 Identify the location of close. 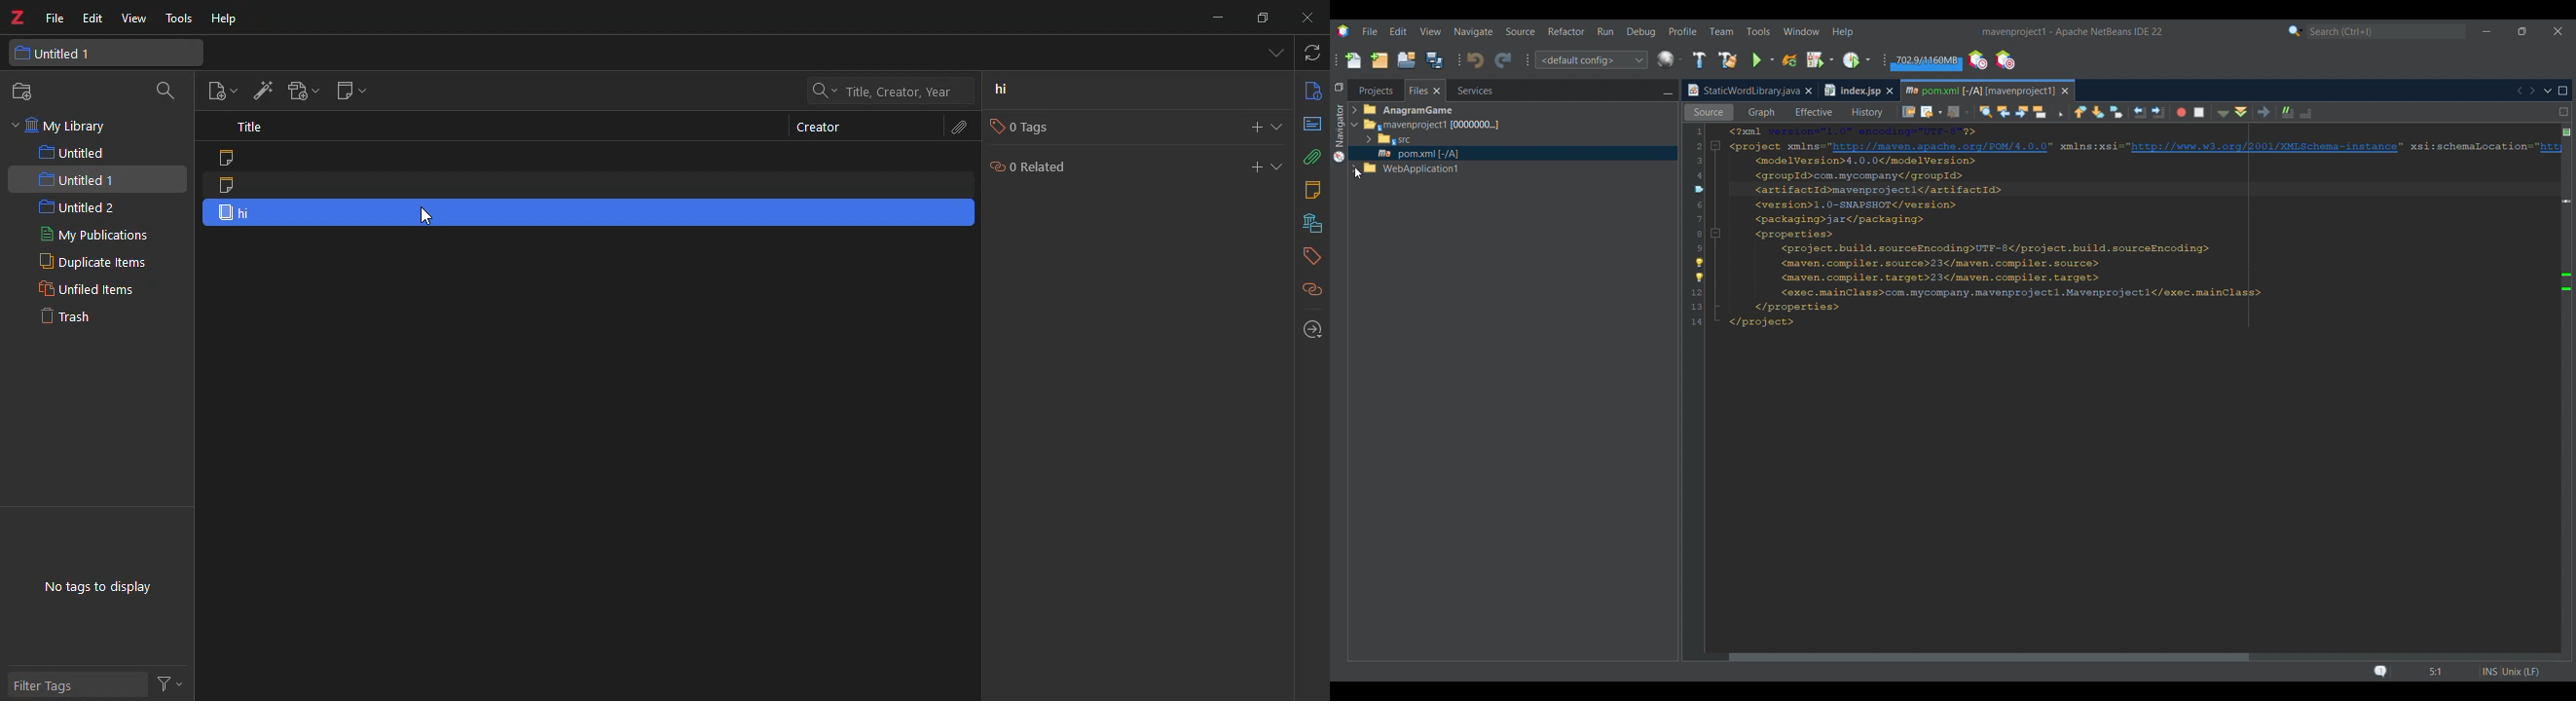
(1311, 17).